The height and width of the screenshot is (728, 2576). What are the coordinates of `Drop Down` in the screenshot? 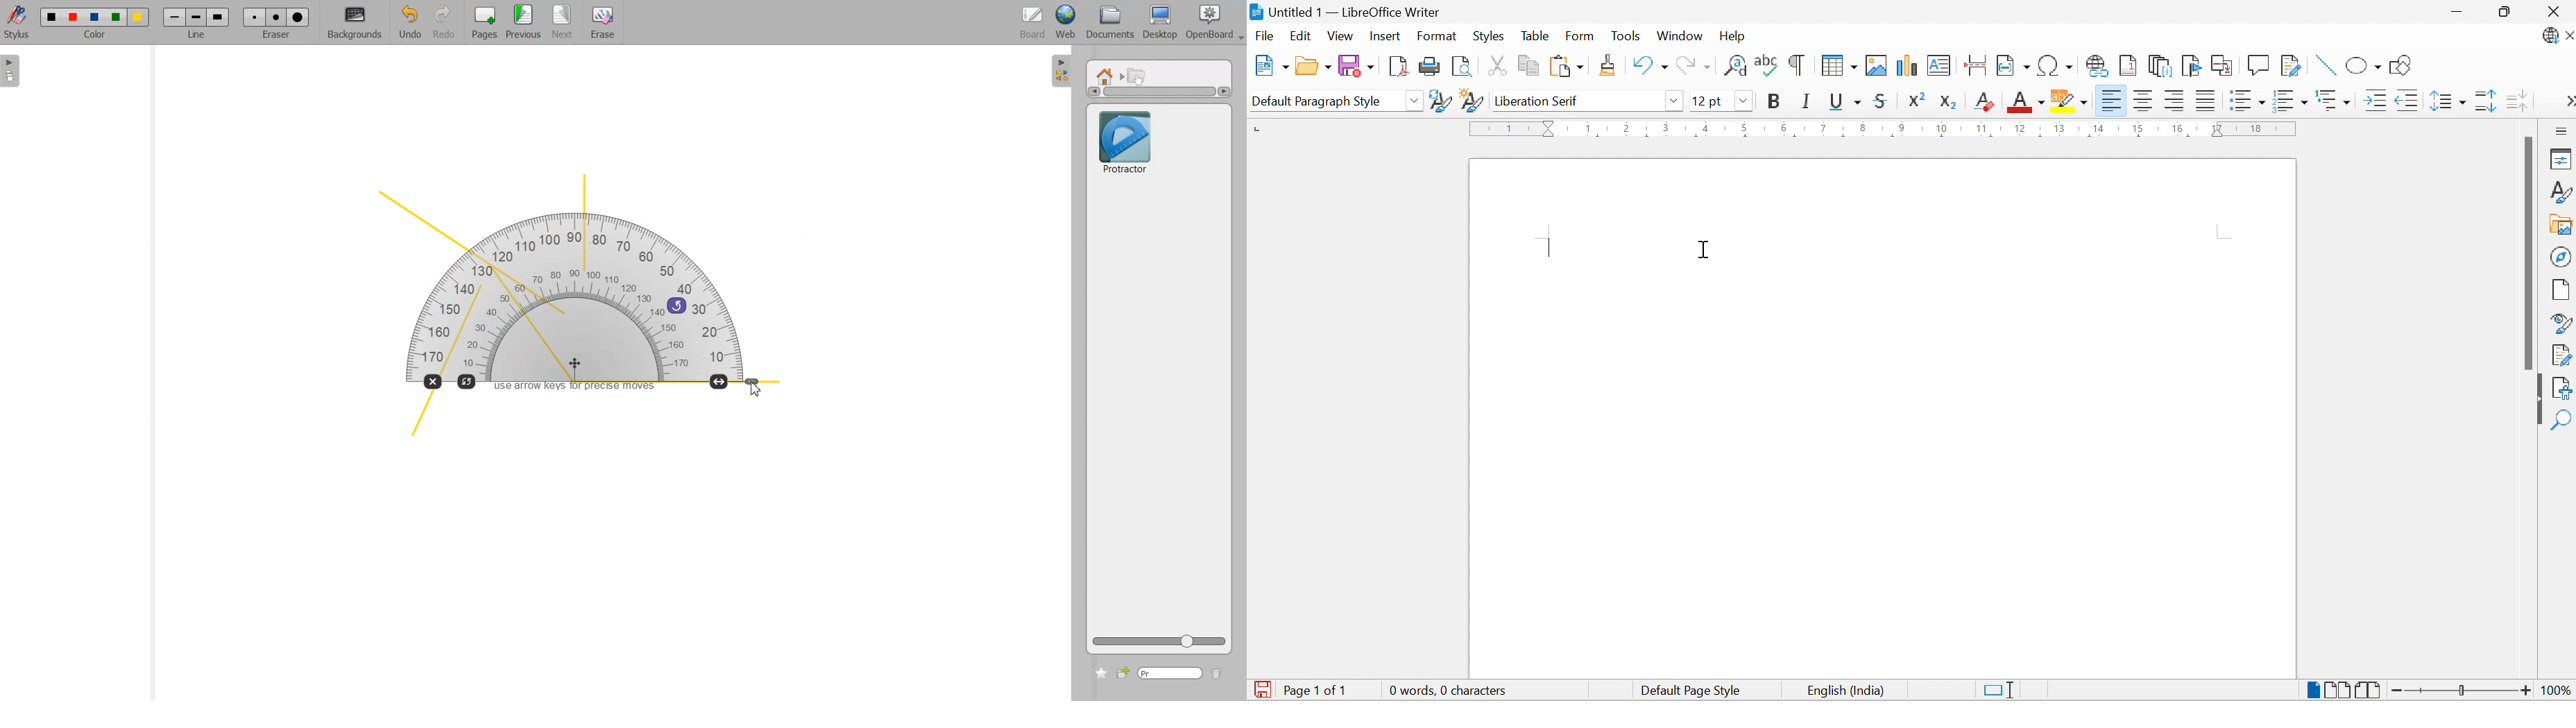 It's located at (1415, 101).